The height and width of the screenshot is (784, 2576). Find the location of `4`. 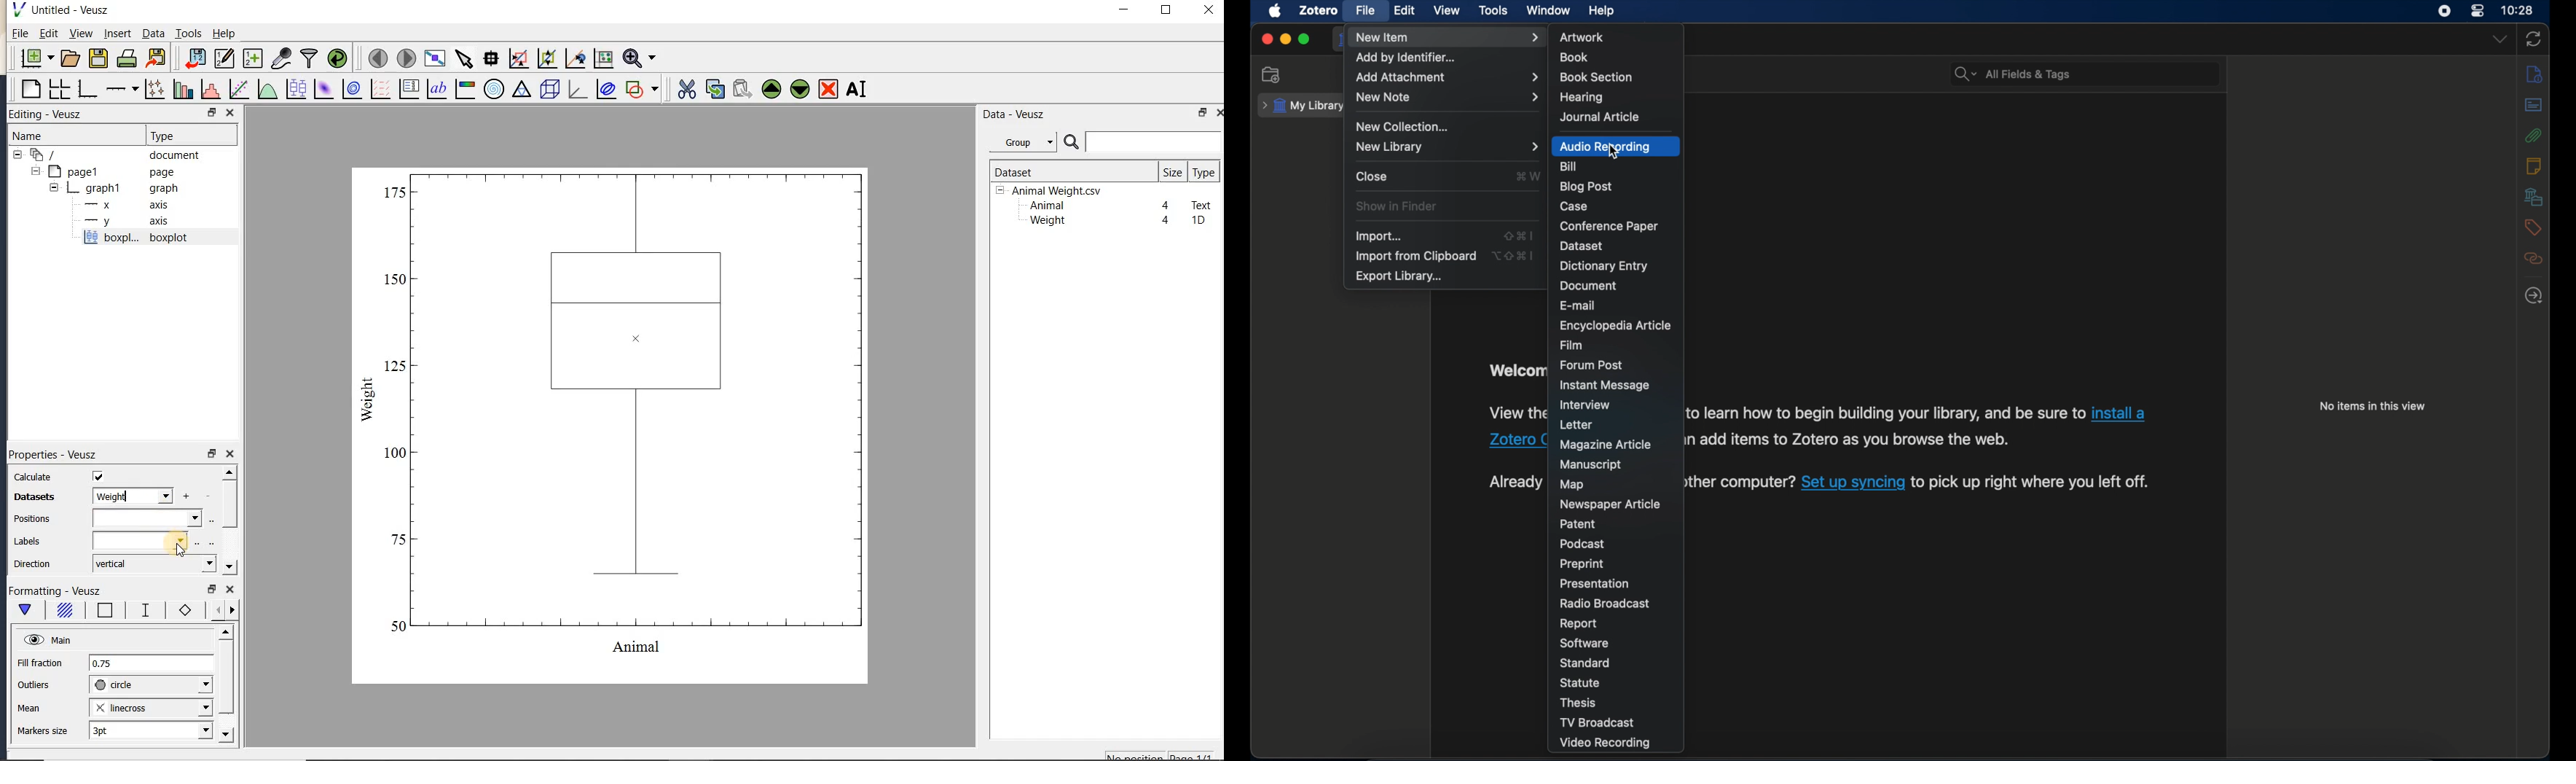

4 is located at coordinates (1166, 206).